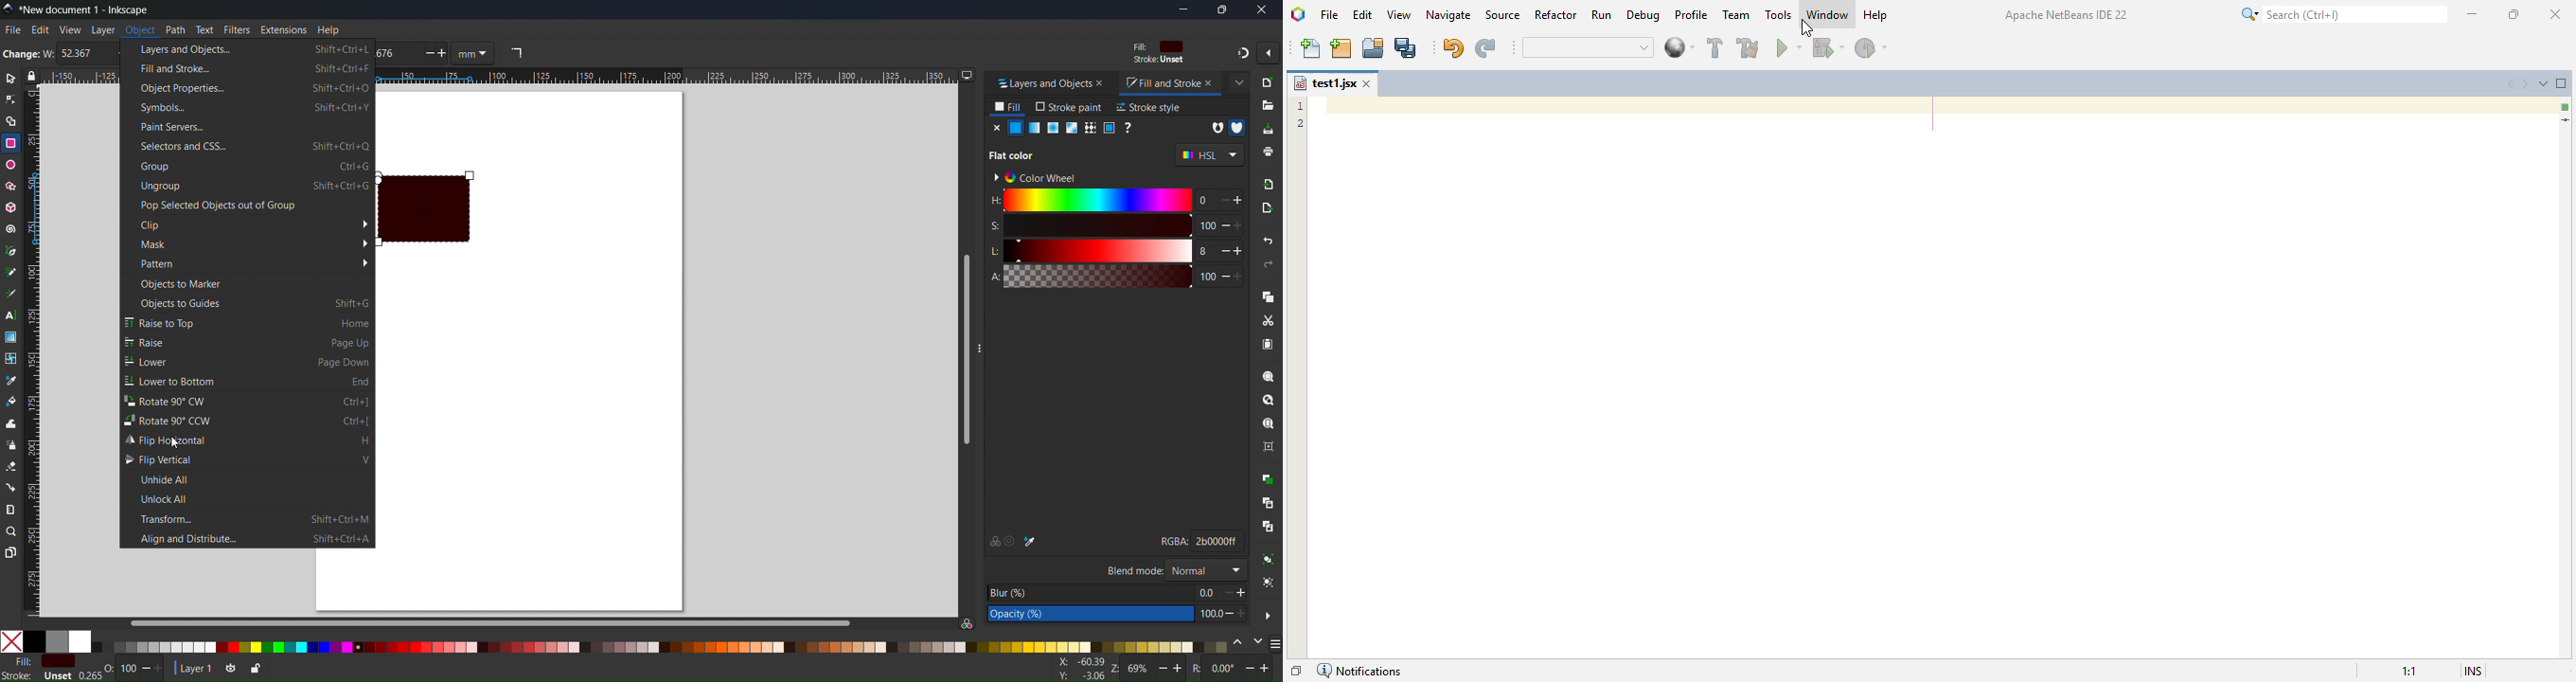  Describe the element at coordinates (2565, 121) in the screenshot. I see `current line` at that location.